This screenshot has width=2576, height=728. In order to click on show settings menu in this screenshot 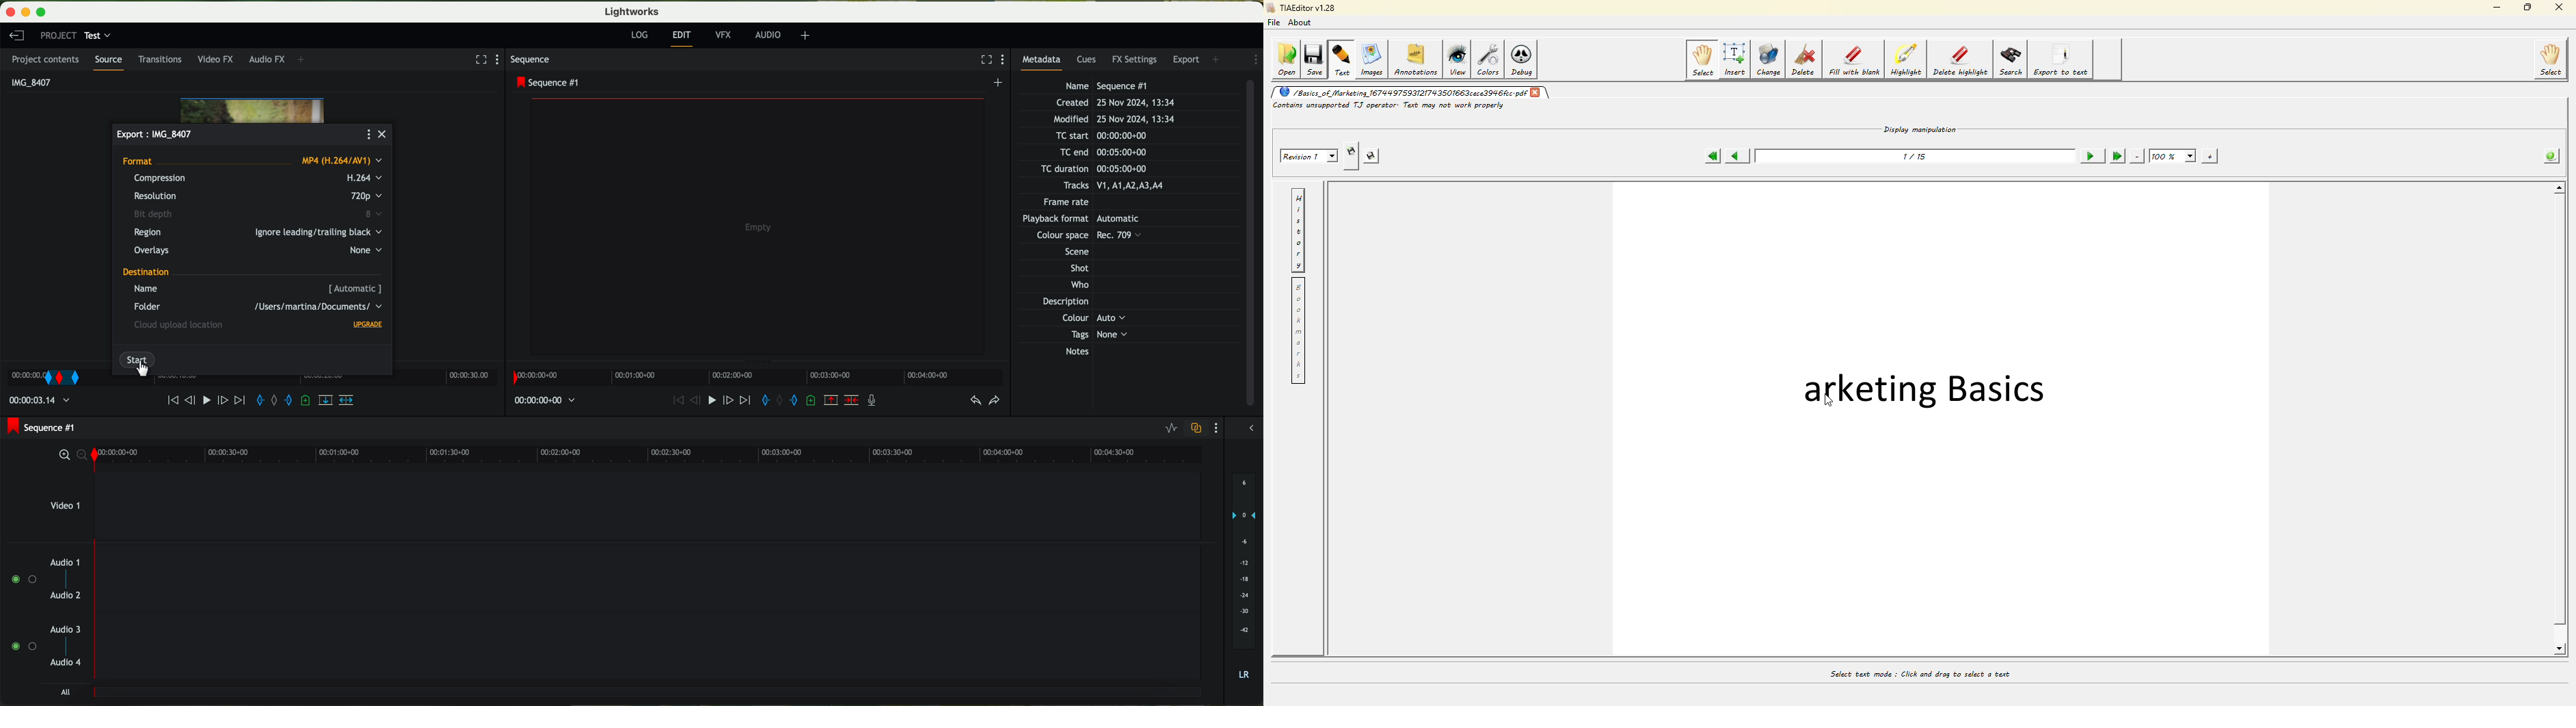, I will do `click(501, 60)`.